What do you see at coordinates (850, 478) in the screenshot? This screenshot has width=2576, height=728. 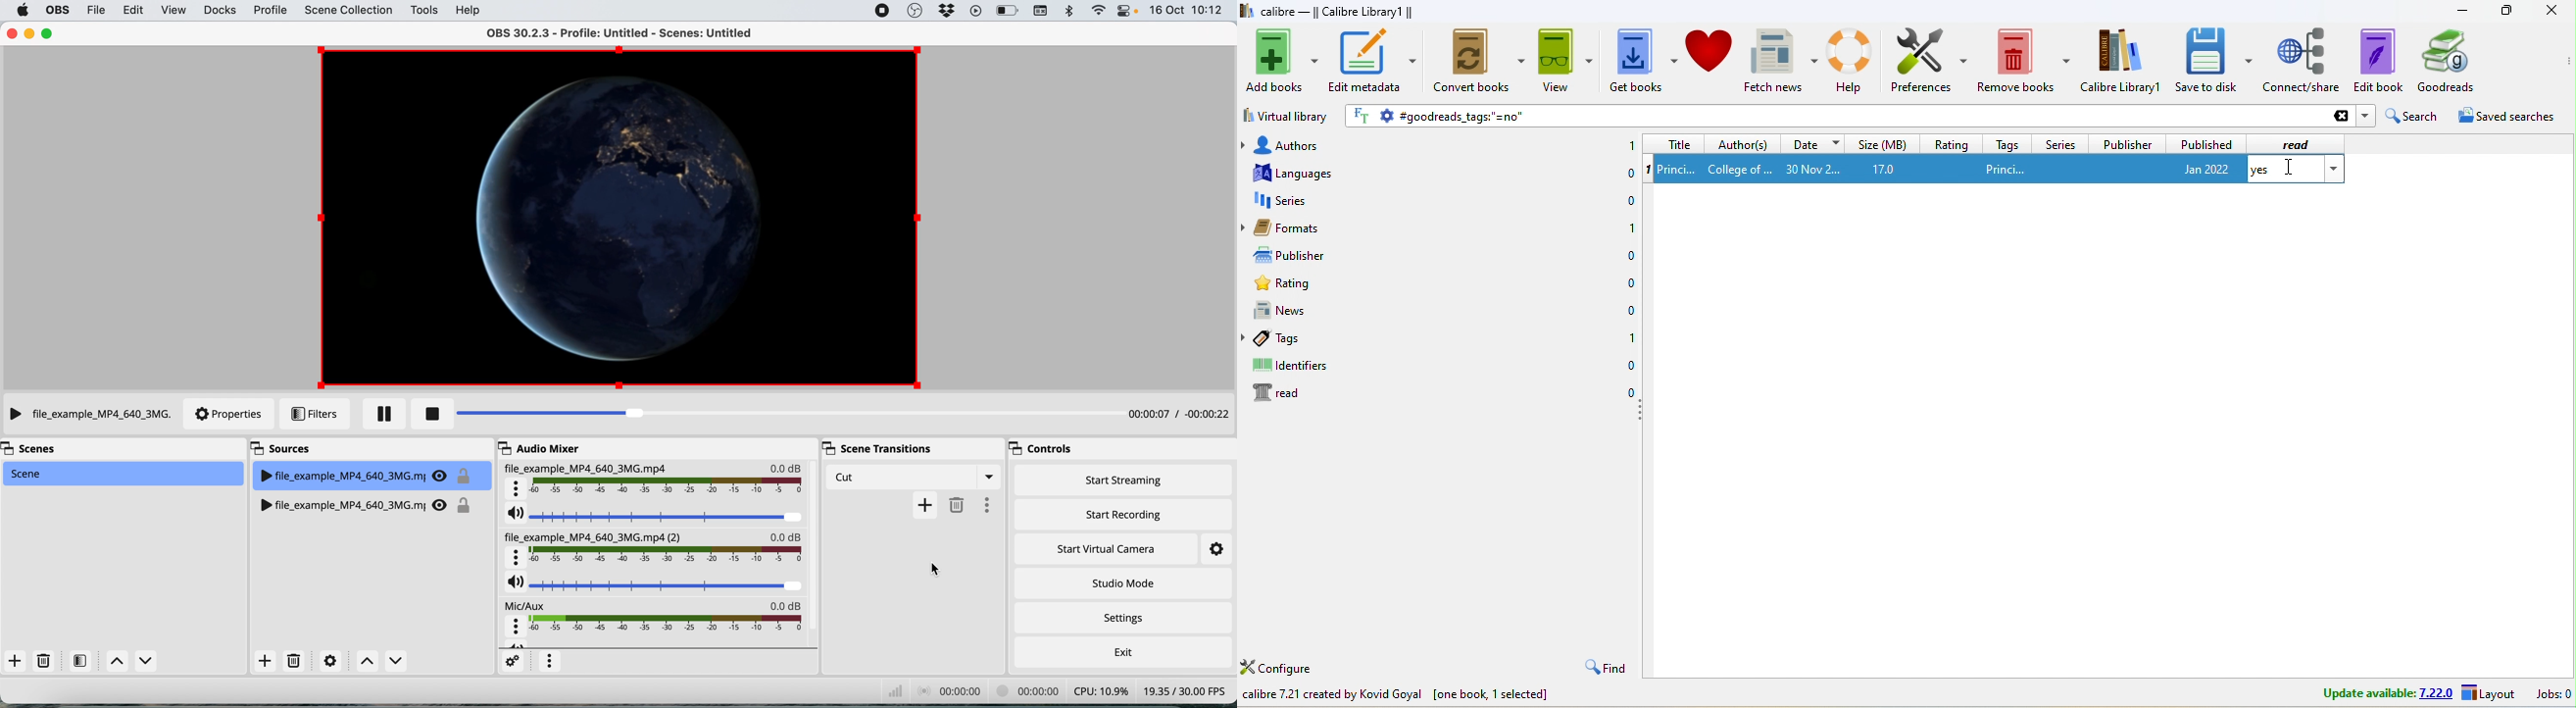 I see `fade` at bounding box center [850, 478].